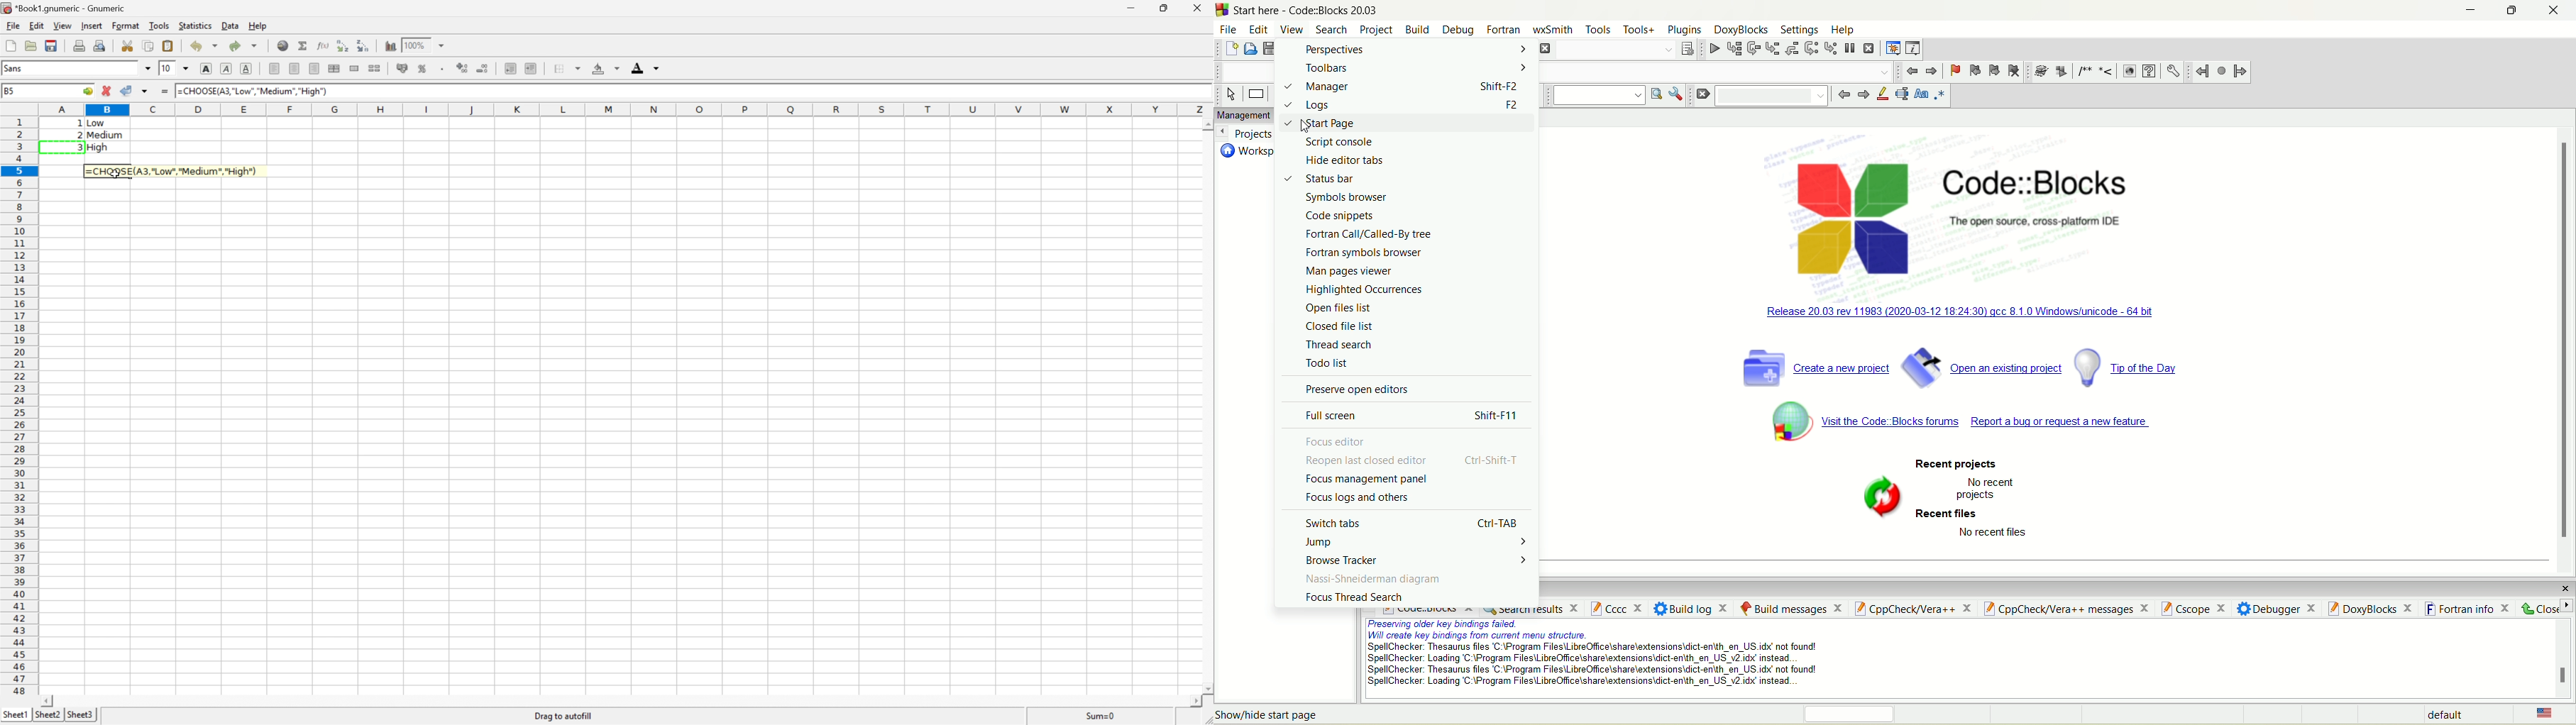  Describe the element at coordinates (1341, 216) in the screenshot. I see `code snippets` at that location.